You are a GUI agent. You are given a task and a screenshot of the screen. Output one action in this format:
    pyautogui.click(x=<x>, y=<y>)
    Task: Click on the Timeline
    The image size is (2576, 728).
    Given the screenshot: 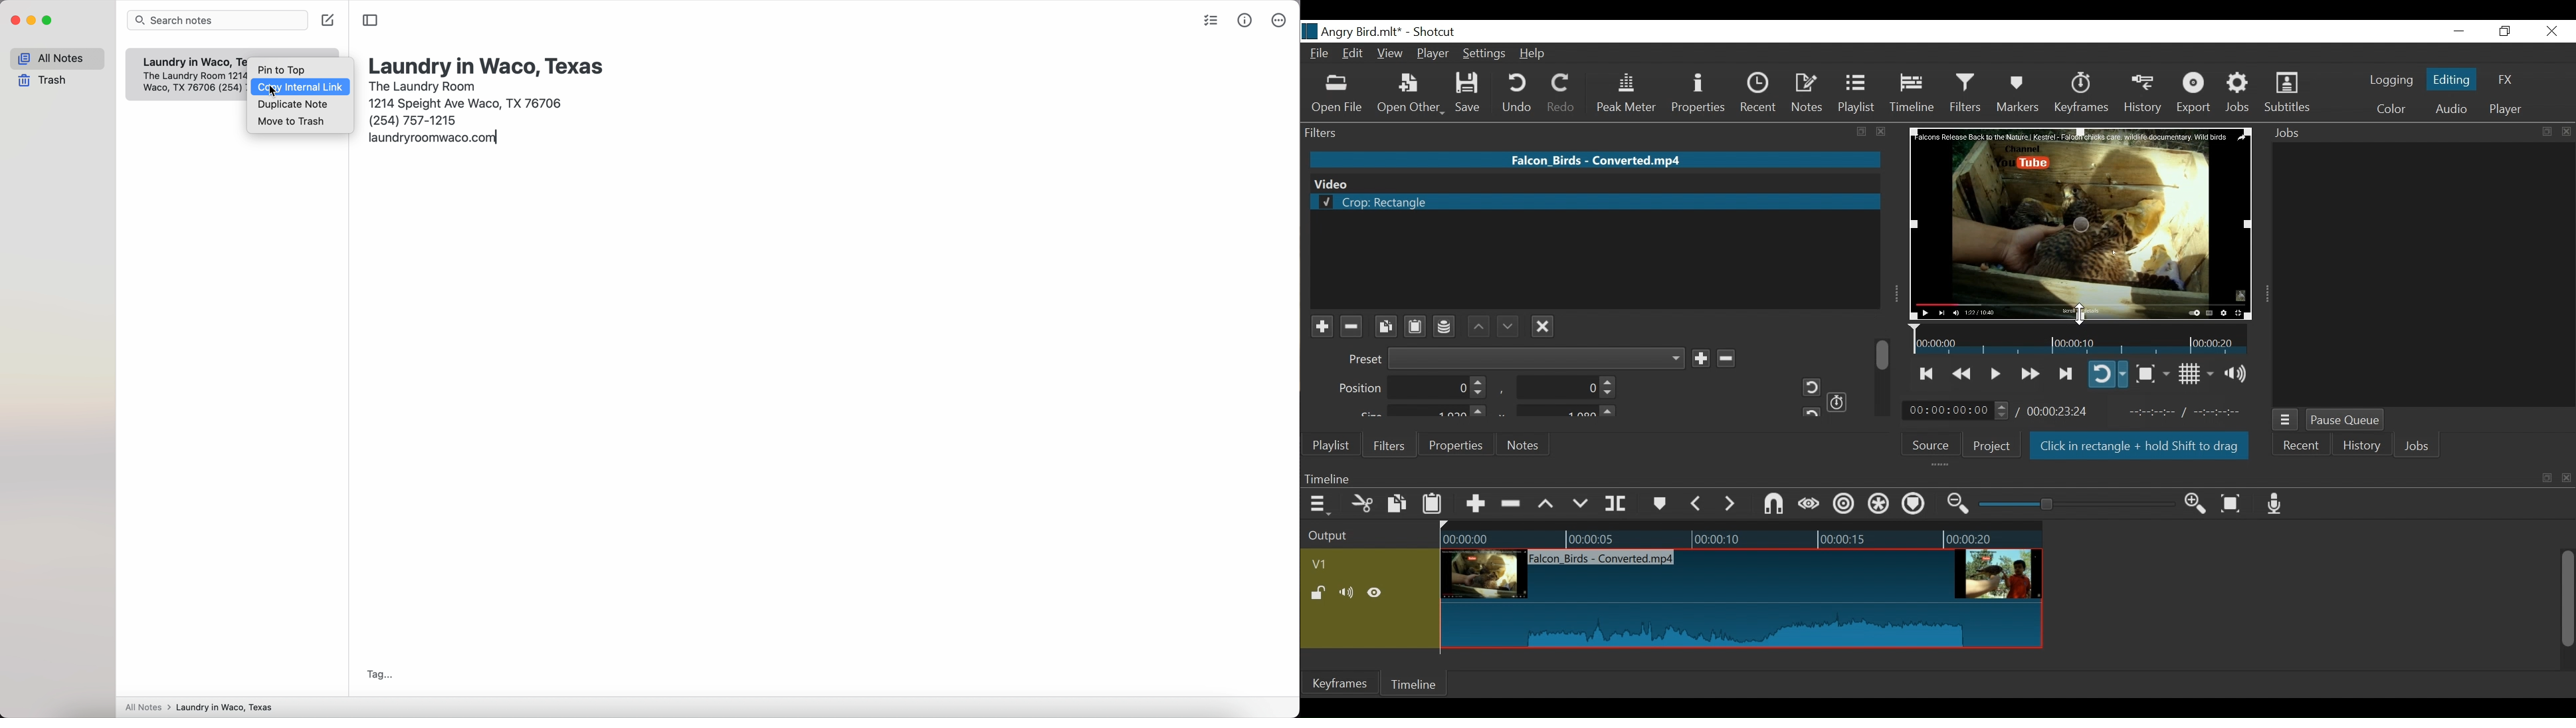 What is the action you would take?
    pyautogui.click(x=1741, y=536)
    